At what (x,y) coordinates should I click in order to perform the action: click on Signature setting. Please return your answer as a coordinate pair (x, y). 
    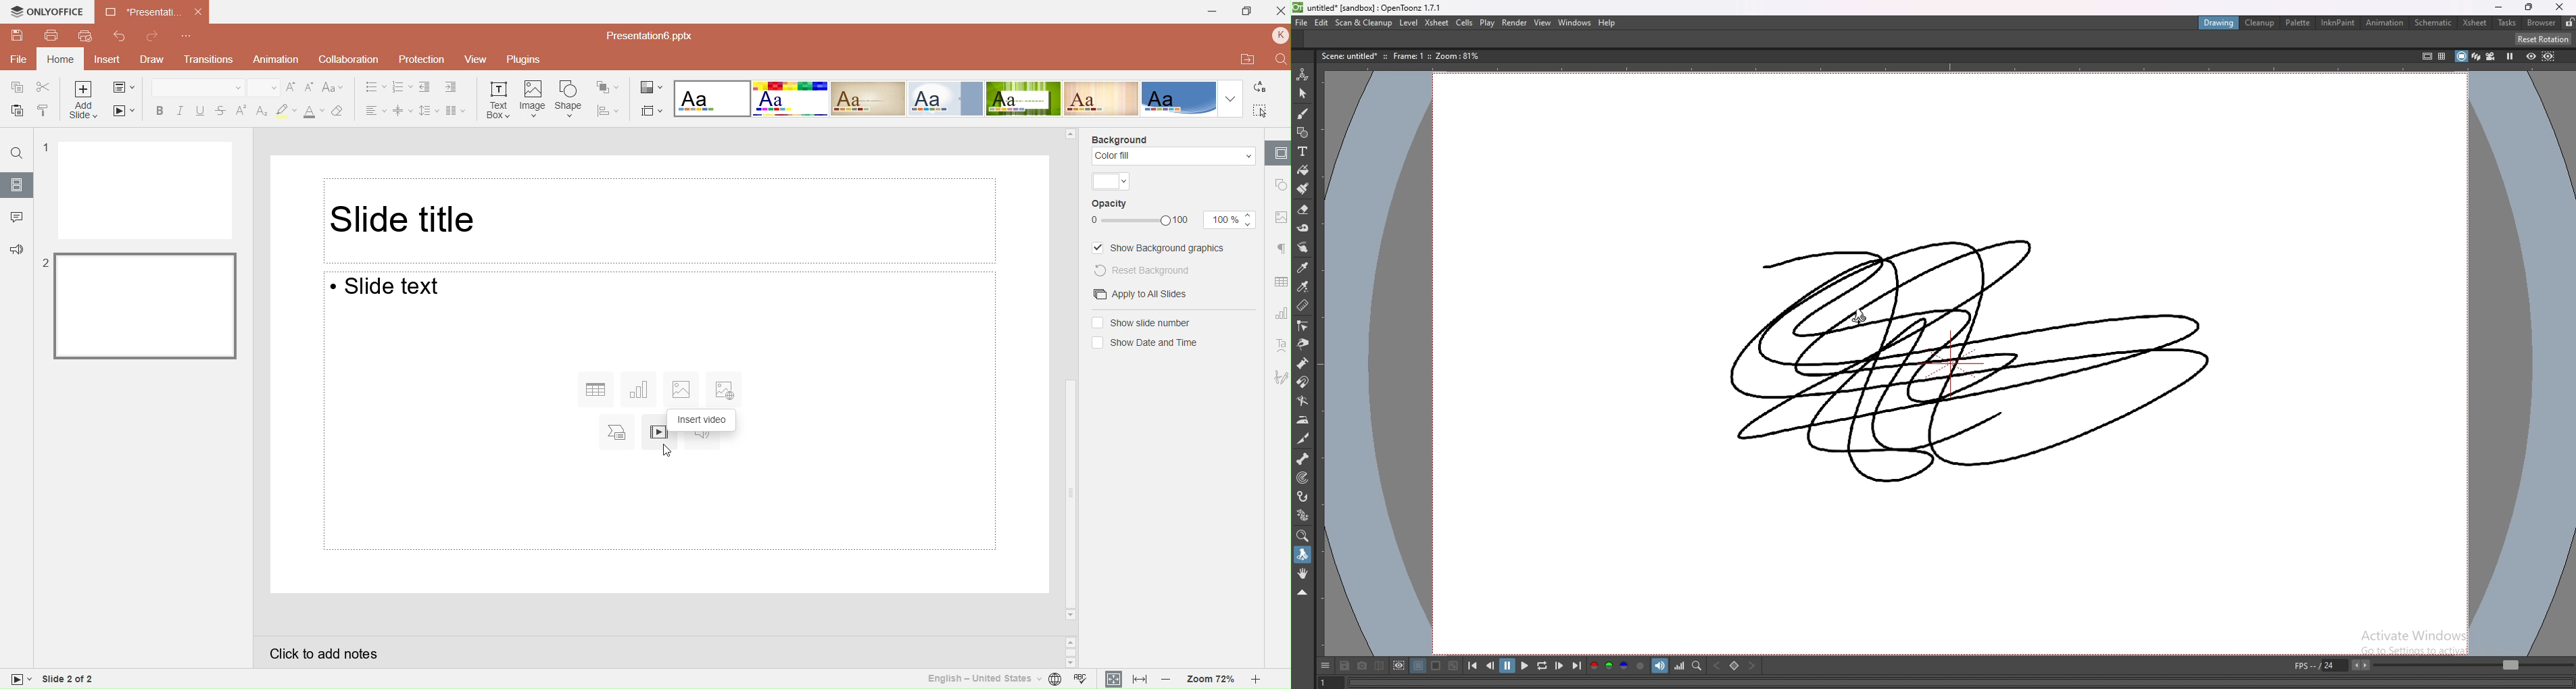
    Looking at the image, I should click on (1279, 374).